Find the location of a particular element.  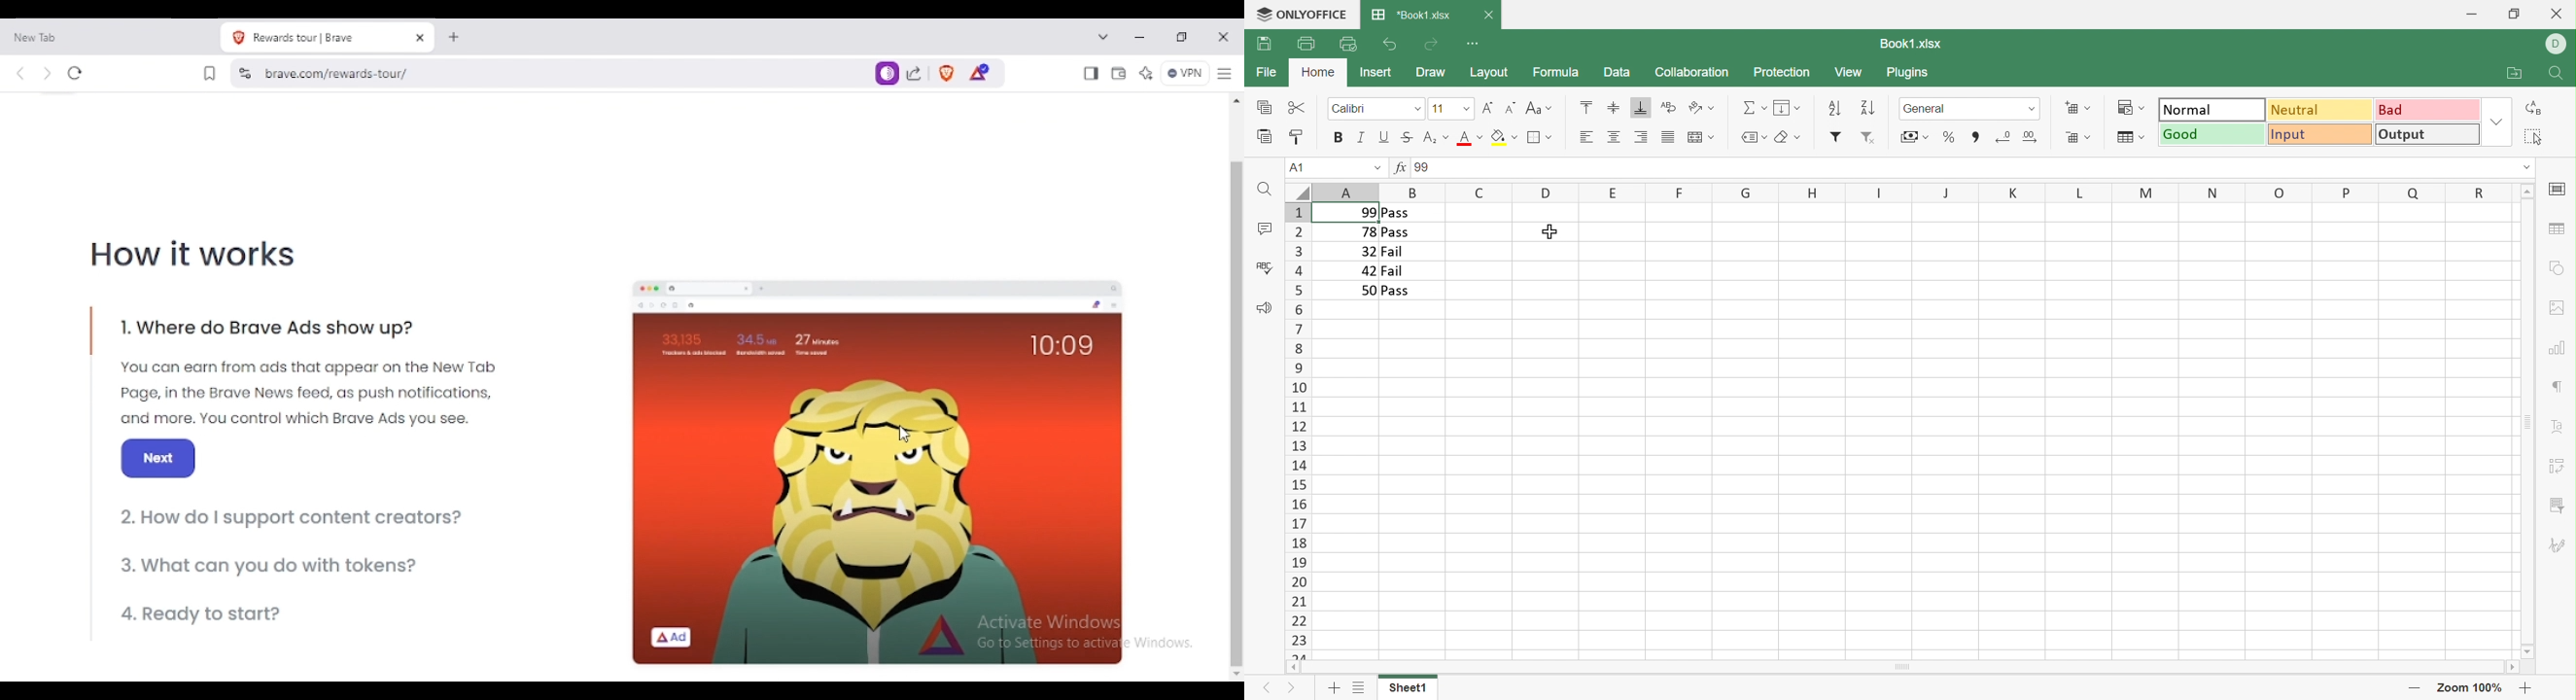

Fail is located at coordinates (1394, 271).